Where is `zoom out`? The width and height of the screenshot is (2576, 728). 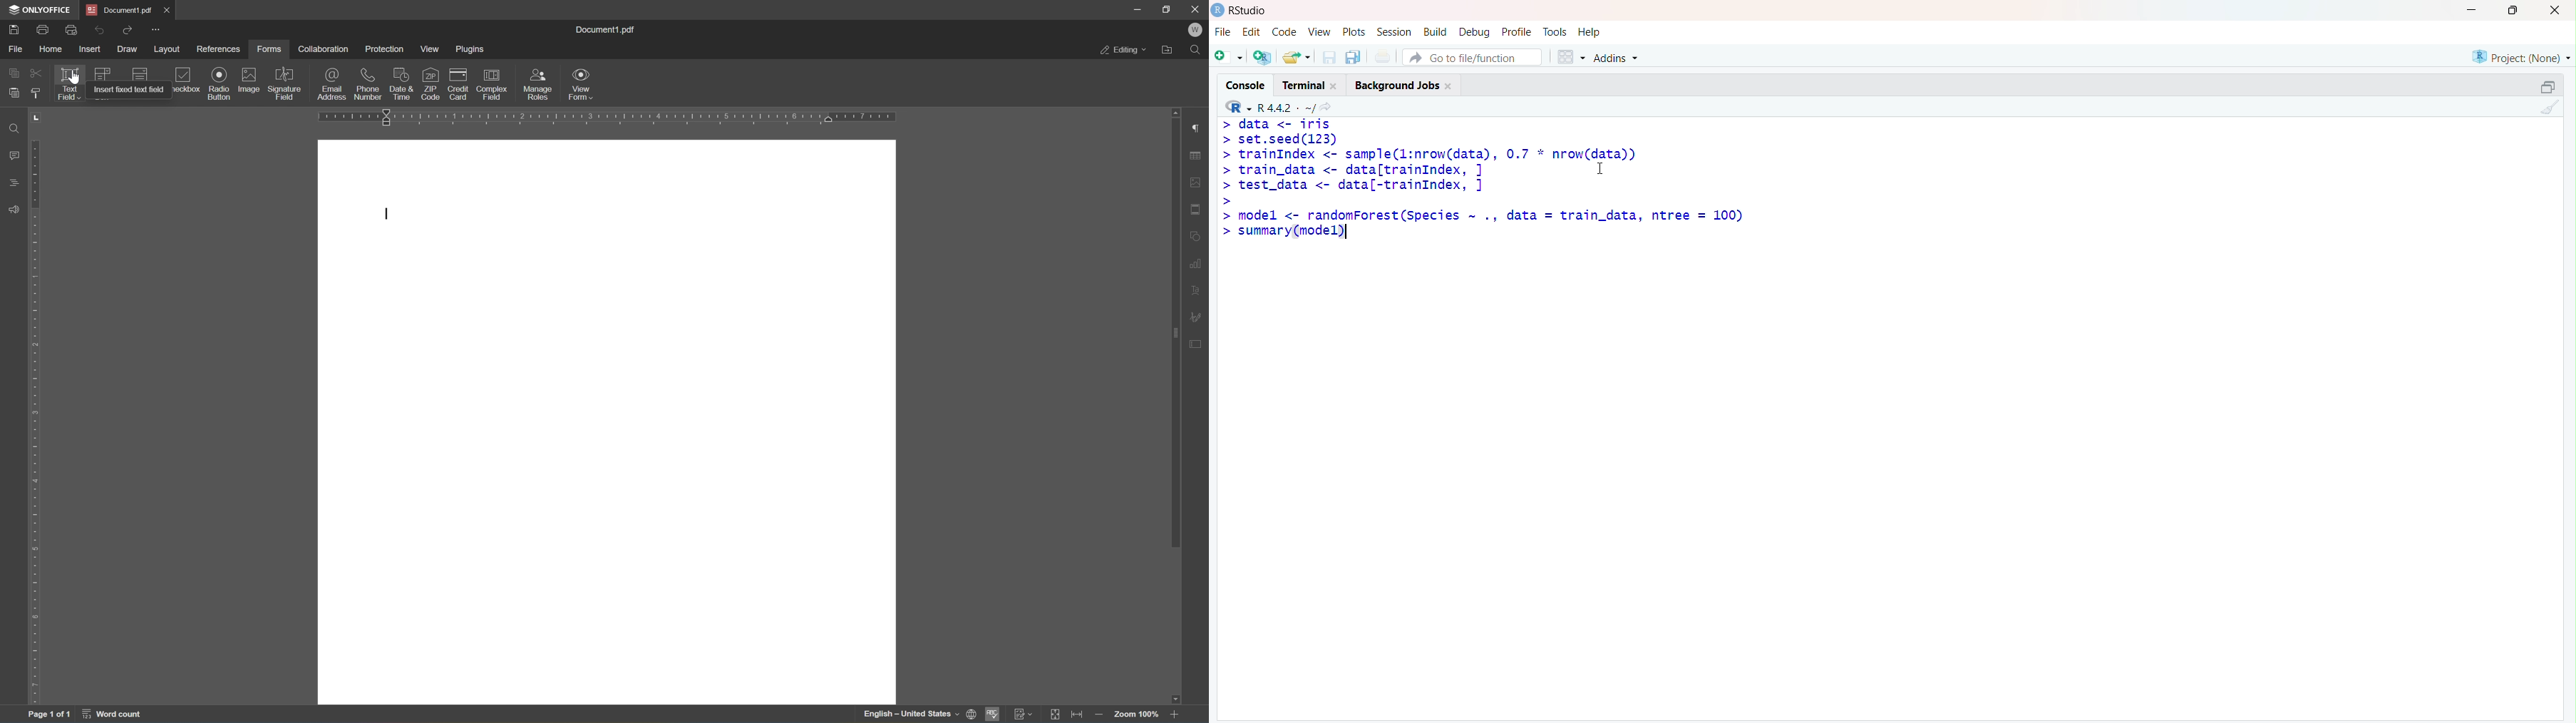 zoom out is located at coordinates (1098, 716).